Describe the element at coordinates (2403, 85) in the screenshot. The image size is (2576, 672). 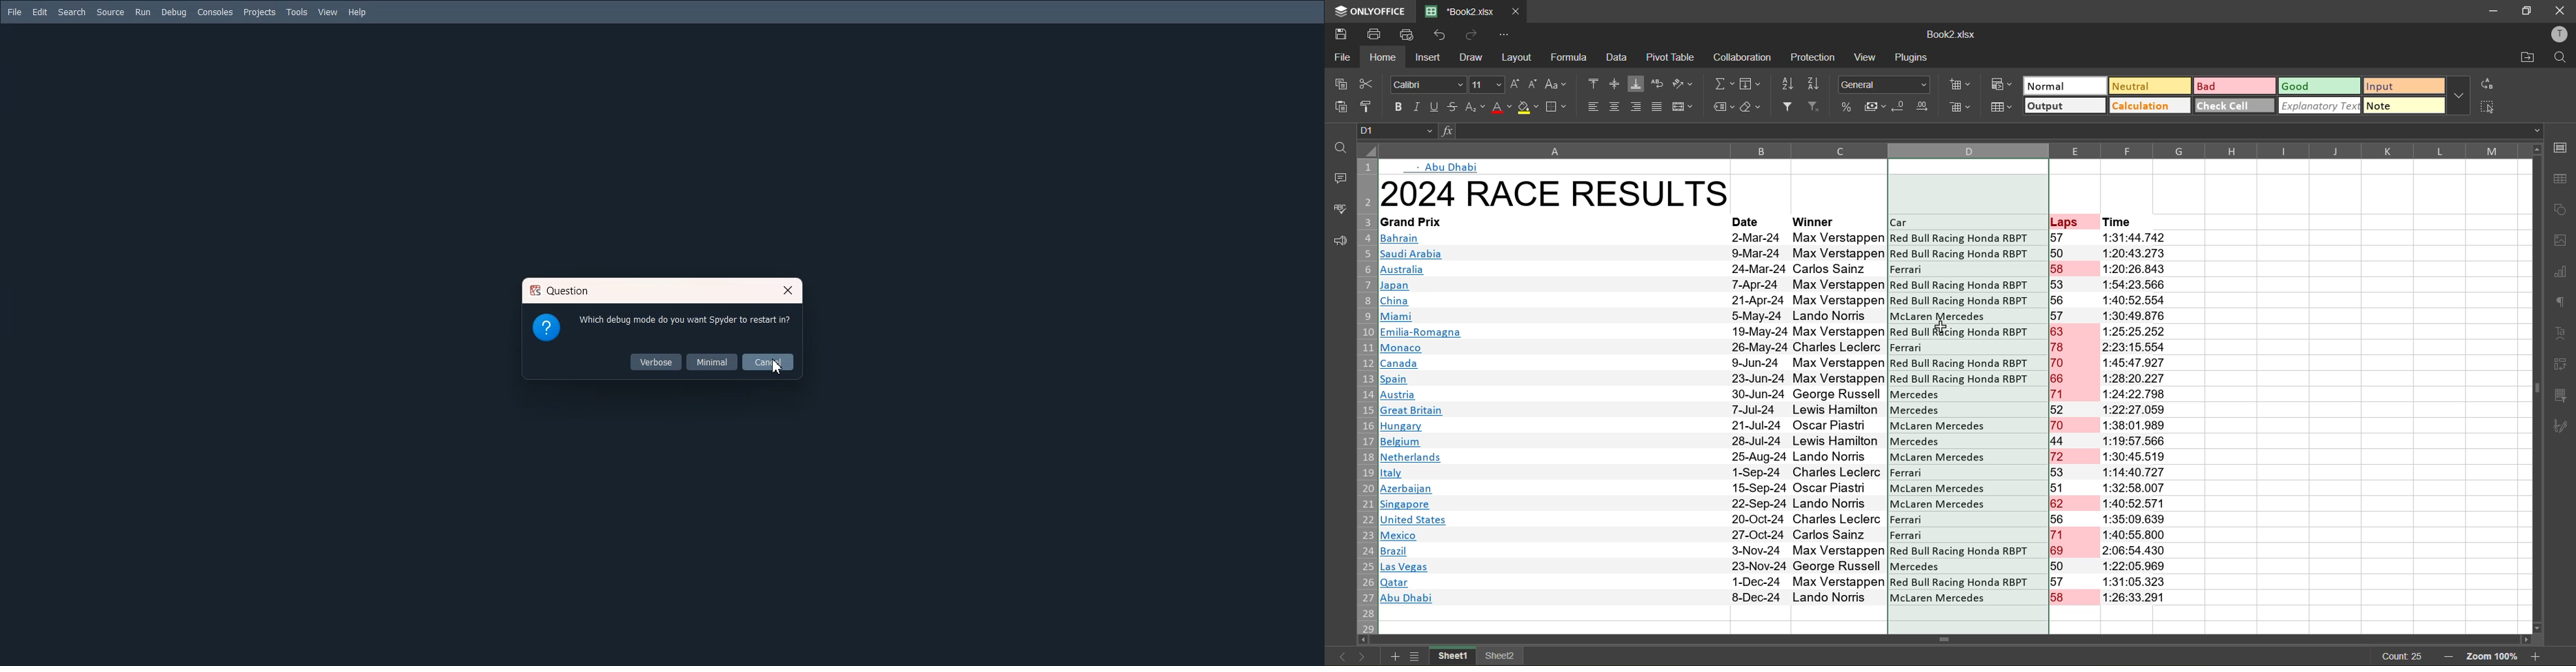
I see `input` at that location.